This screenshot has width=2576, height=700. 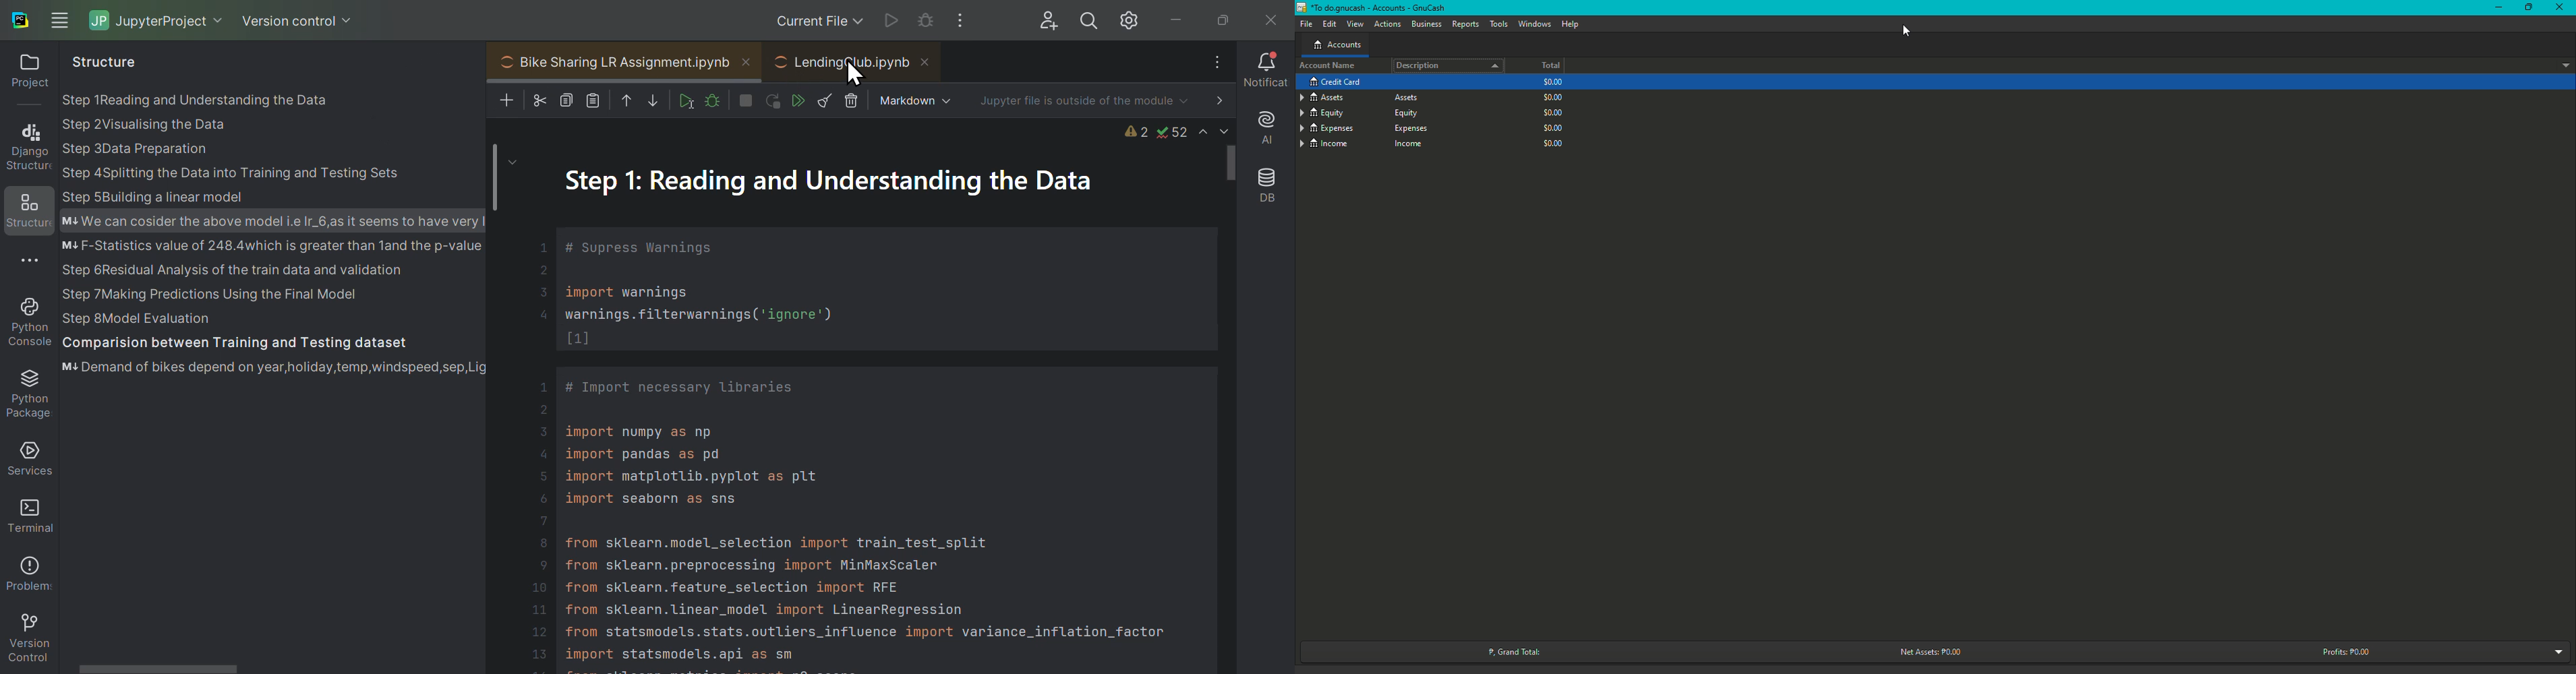 What do you see at coordinates (775, 101) in the screenshot?
I see `restart Kernel` at bounding box center [775, 101].